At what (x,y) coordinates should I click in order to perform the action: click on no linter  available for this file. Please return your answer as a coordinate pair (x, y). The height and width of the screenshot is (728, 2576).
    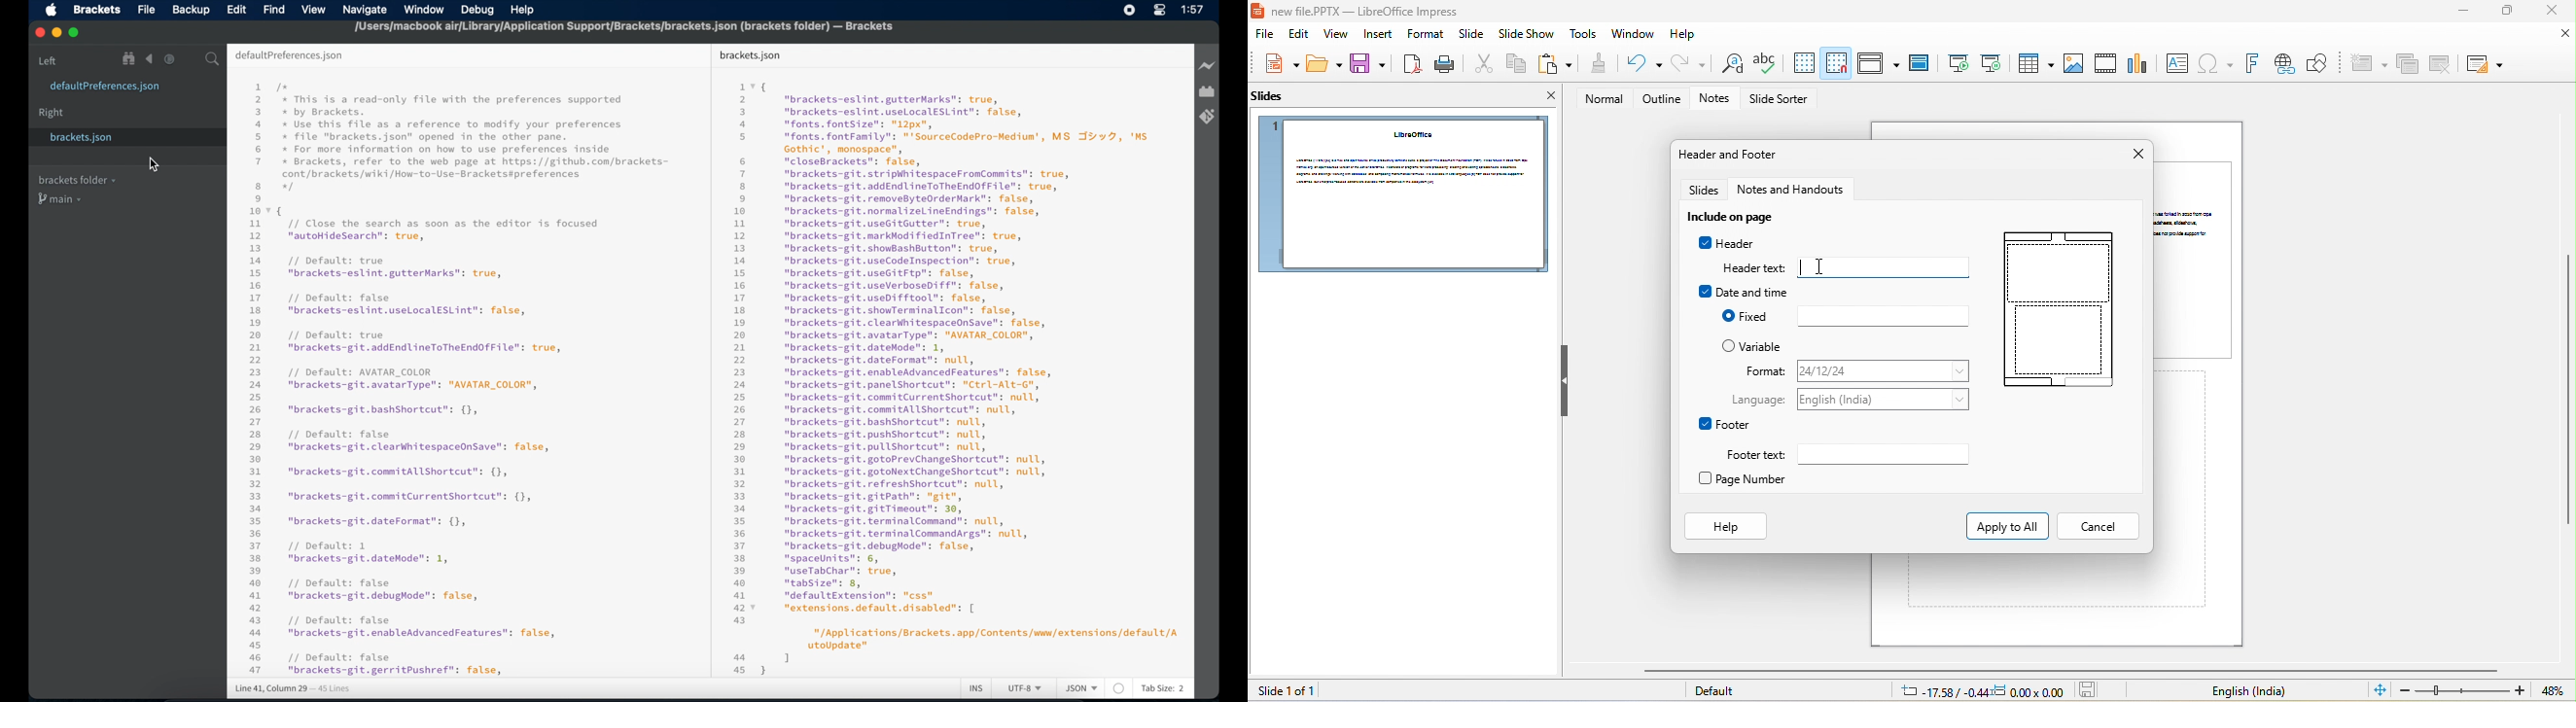
    Looking at the image, I should click on (1119, 689).